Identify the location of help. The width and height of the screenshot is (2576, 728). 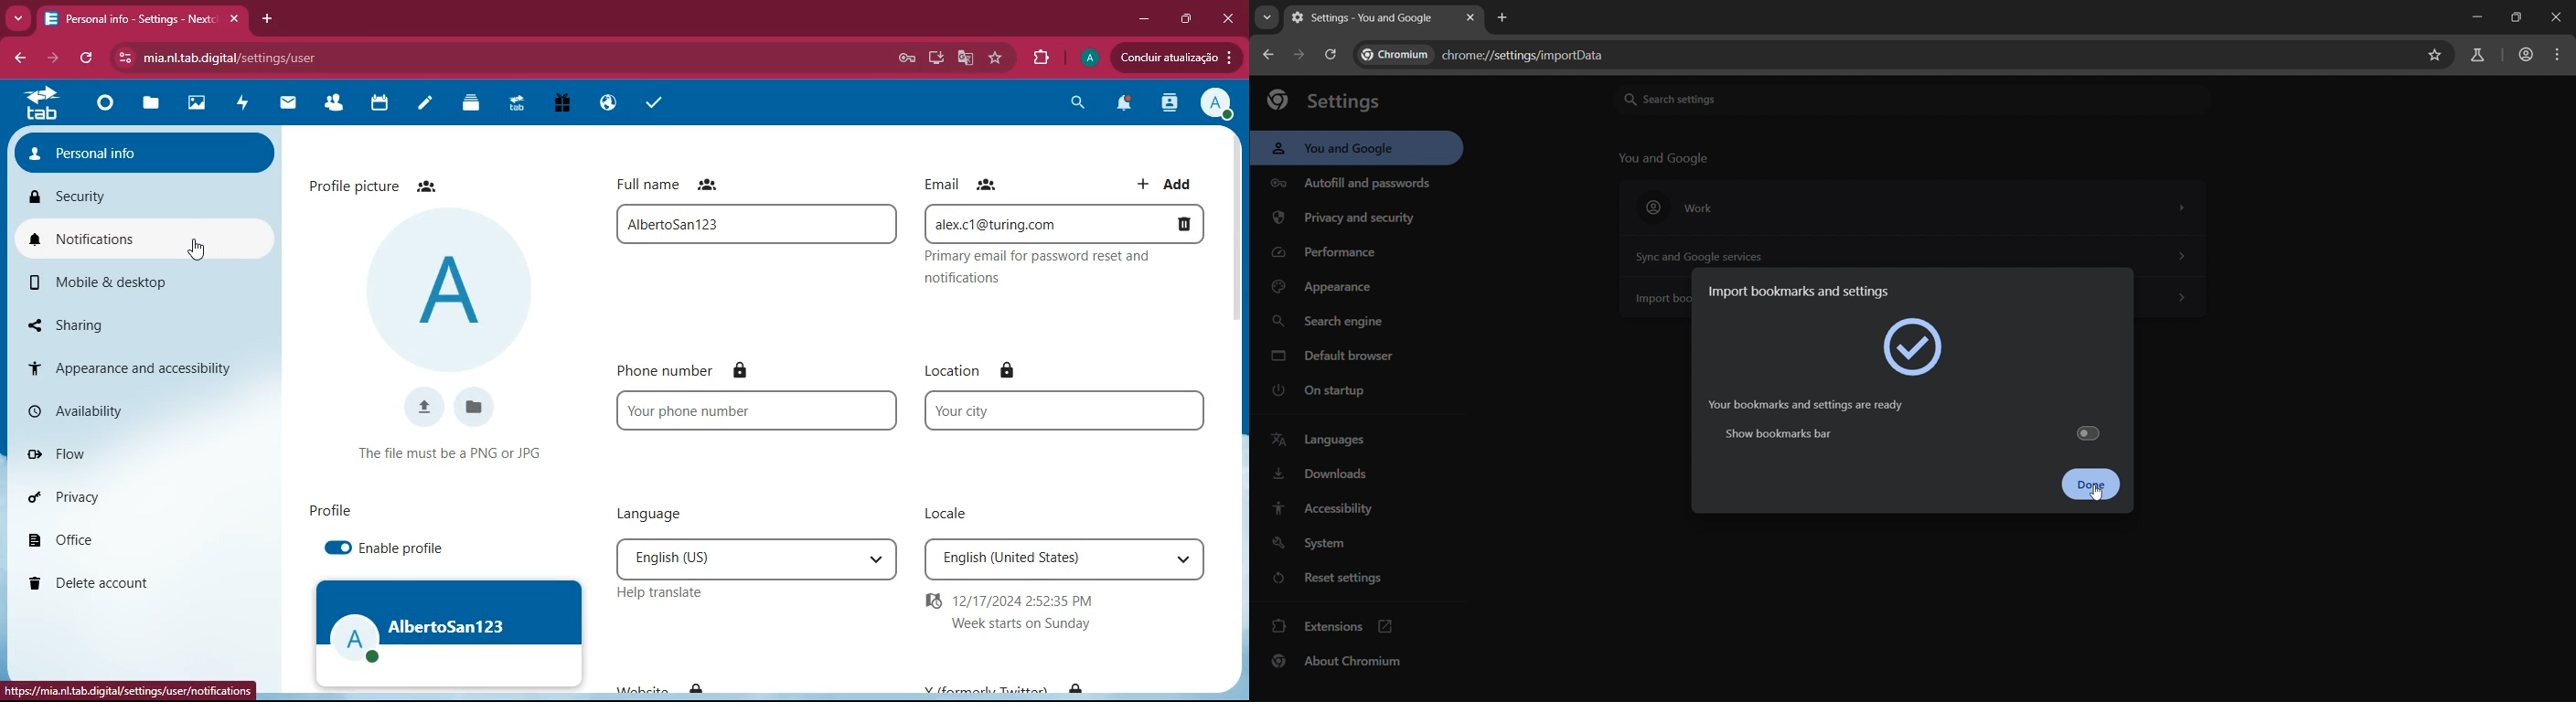
(664, 594).